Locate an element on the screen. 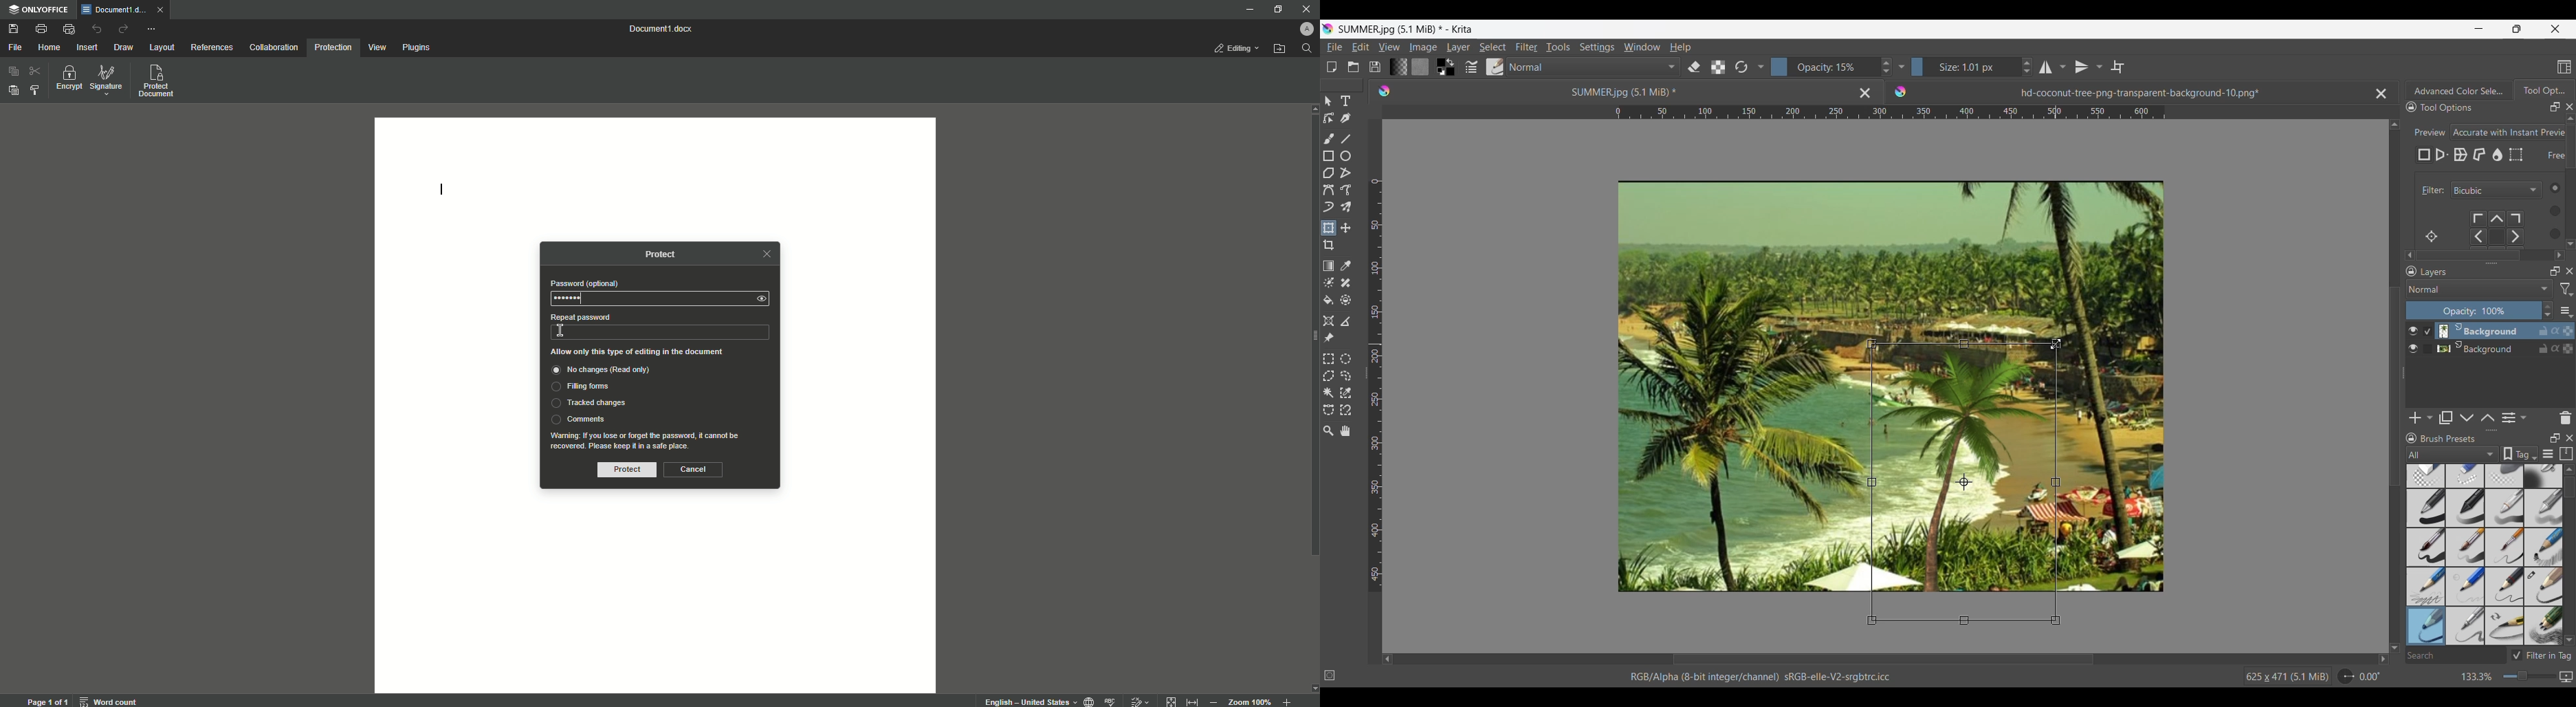 The image size is (2576, 728). Normal is located at coordinates (1593, 67).